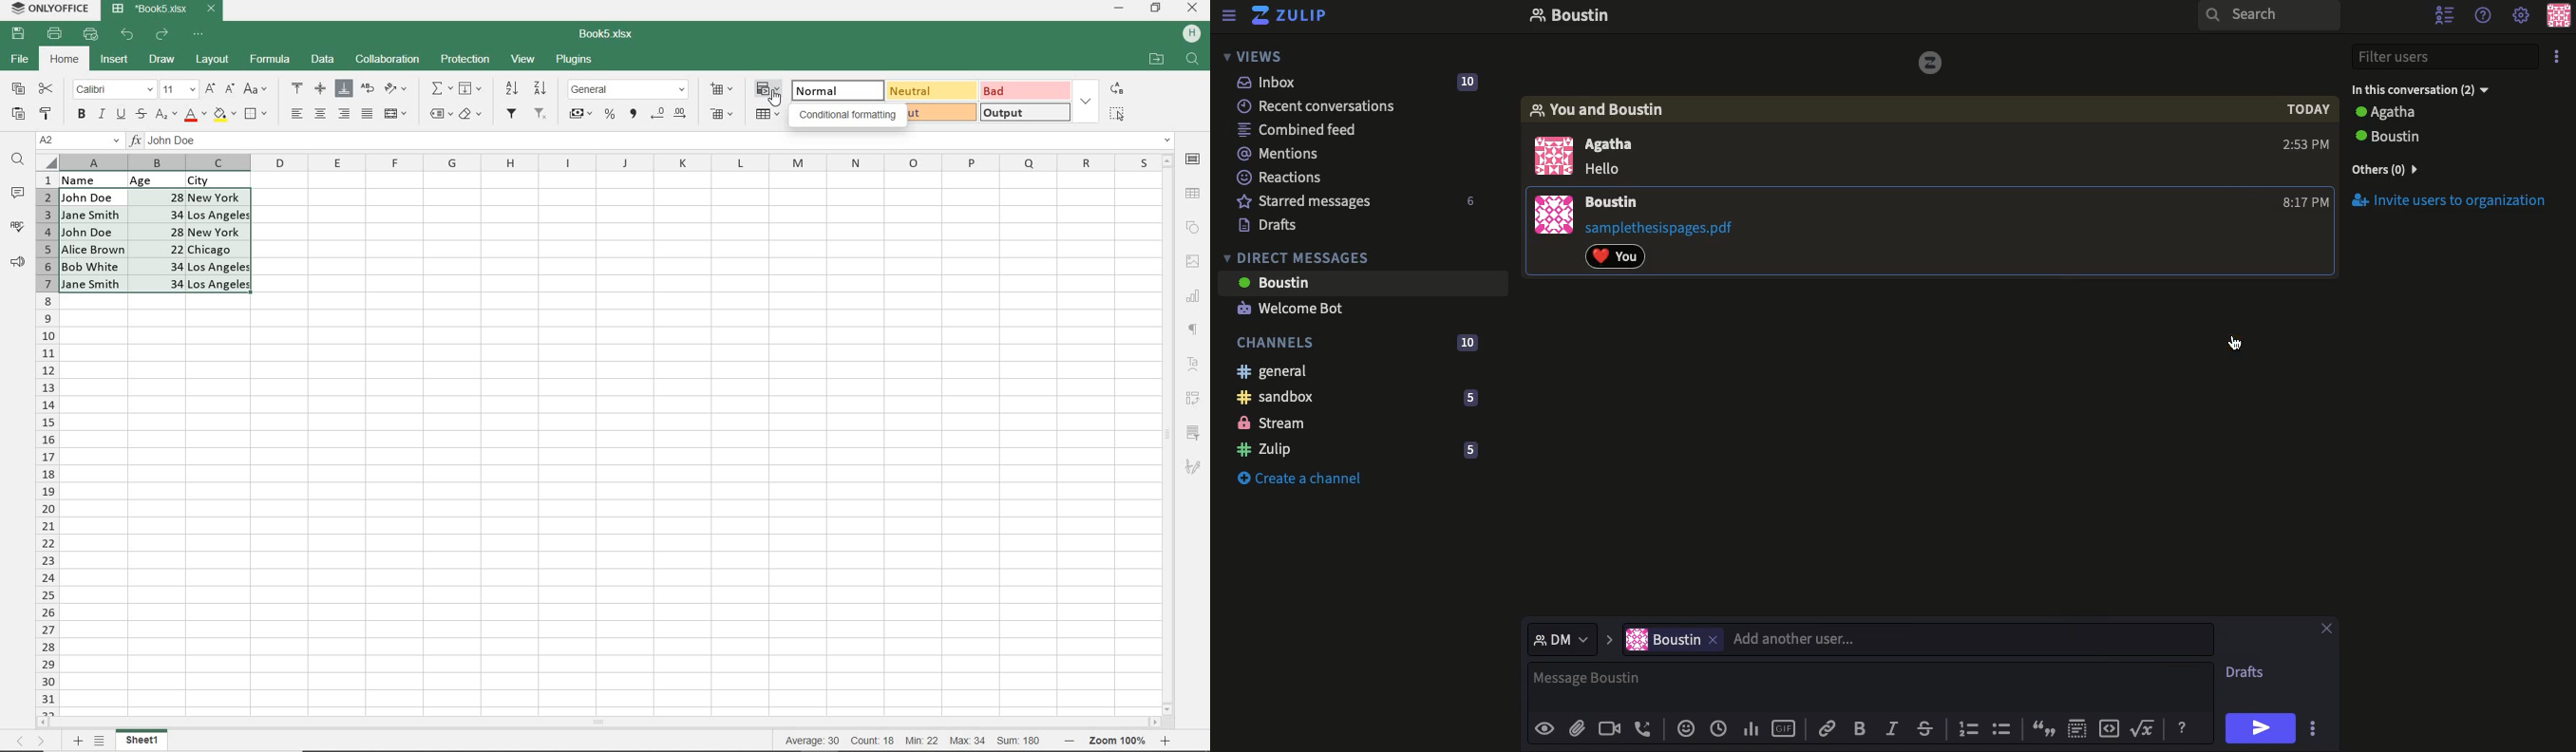 The image size is (2576, 756). What do you see at coordinates (440, 115) in the screenshot?
I see `NAMED RANGES` at bounding box center [440, 115].